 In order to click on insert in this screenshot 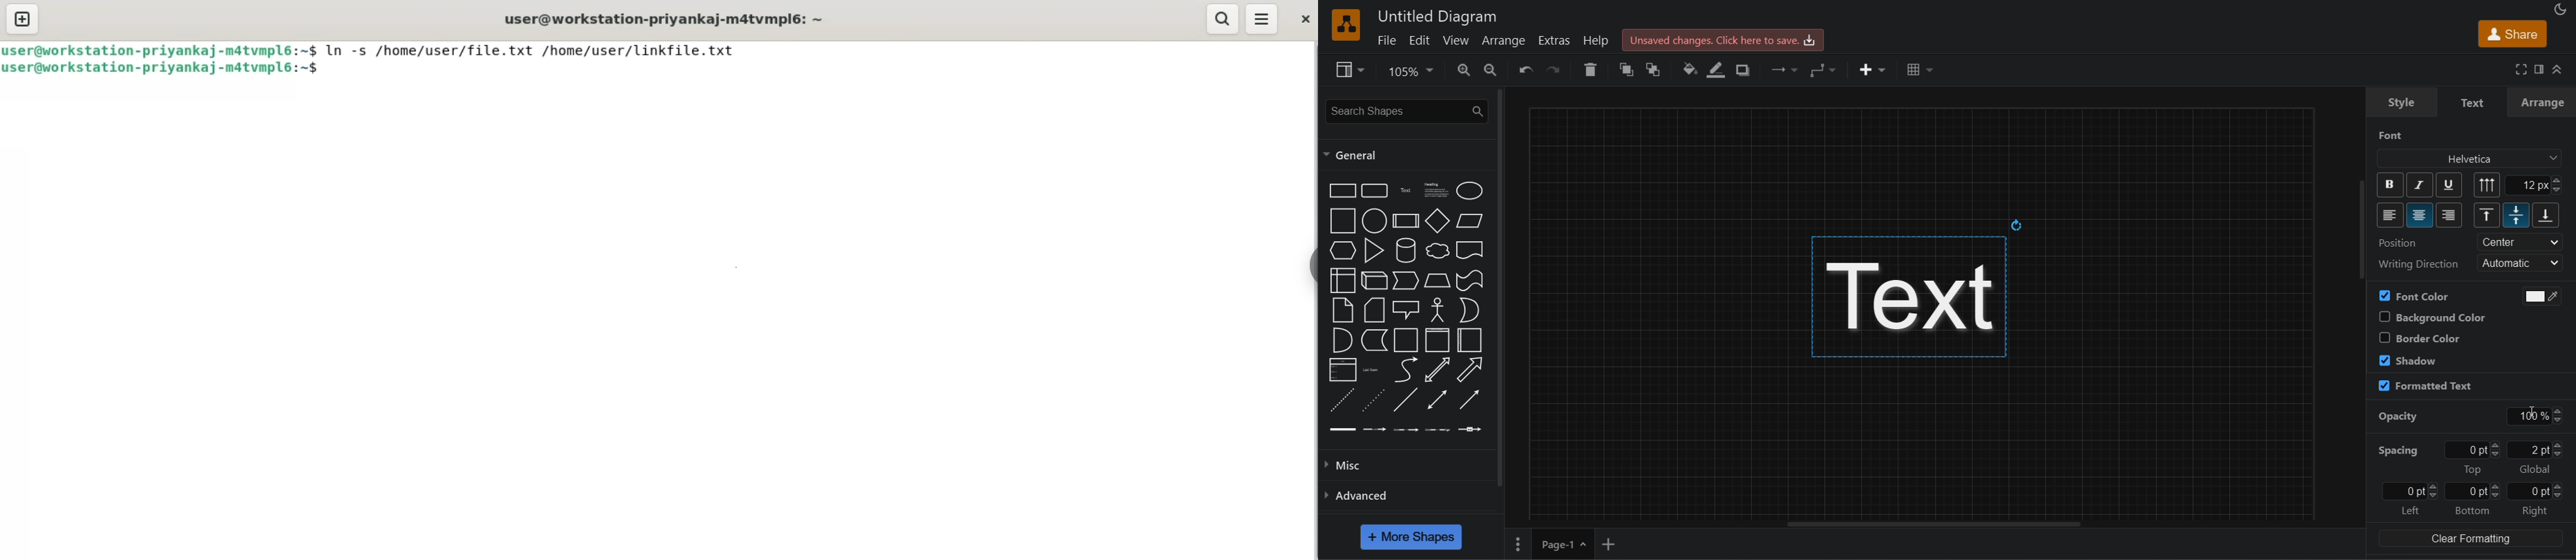, I will do `click(1872, 70)`.